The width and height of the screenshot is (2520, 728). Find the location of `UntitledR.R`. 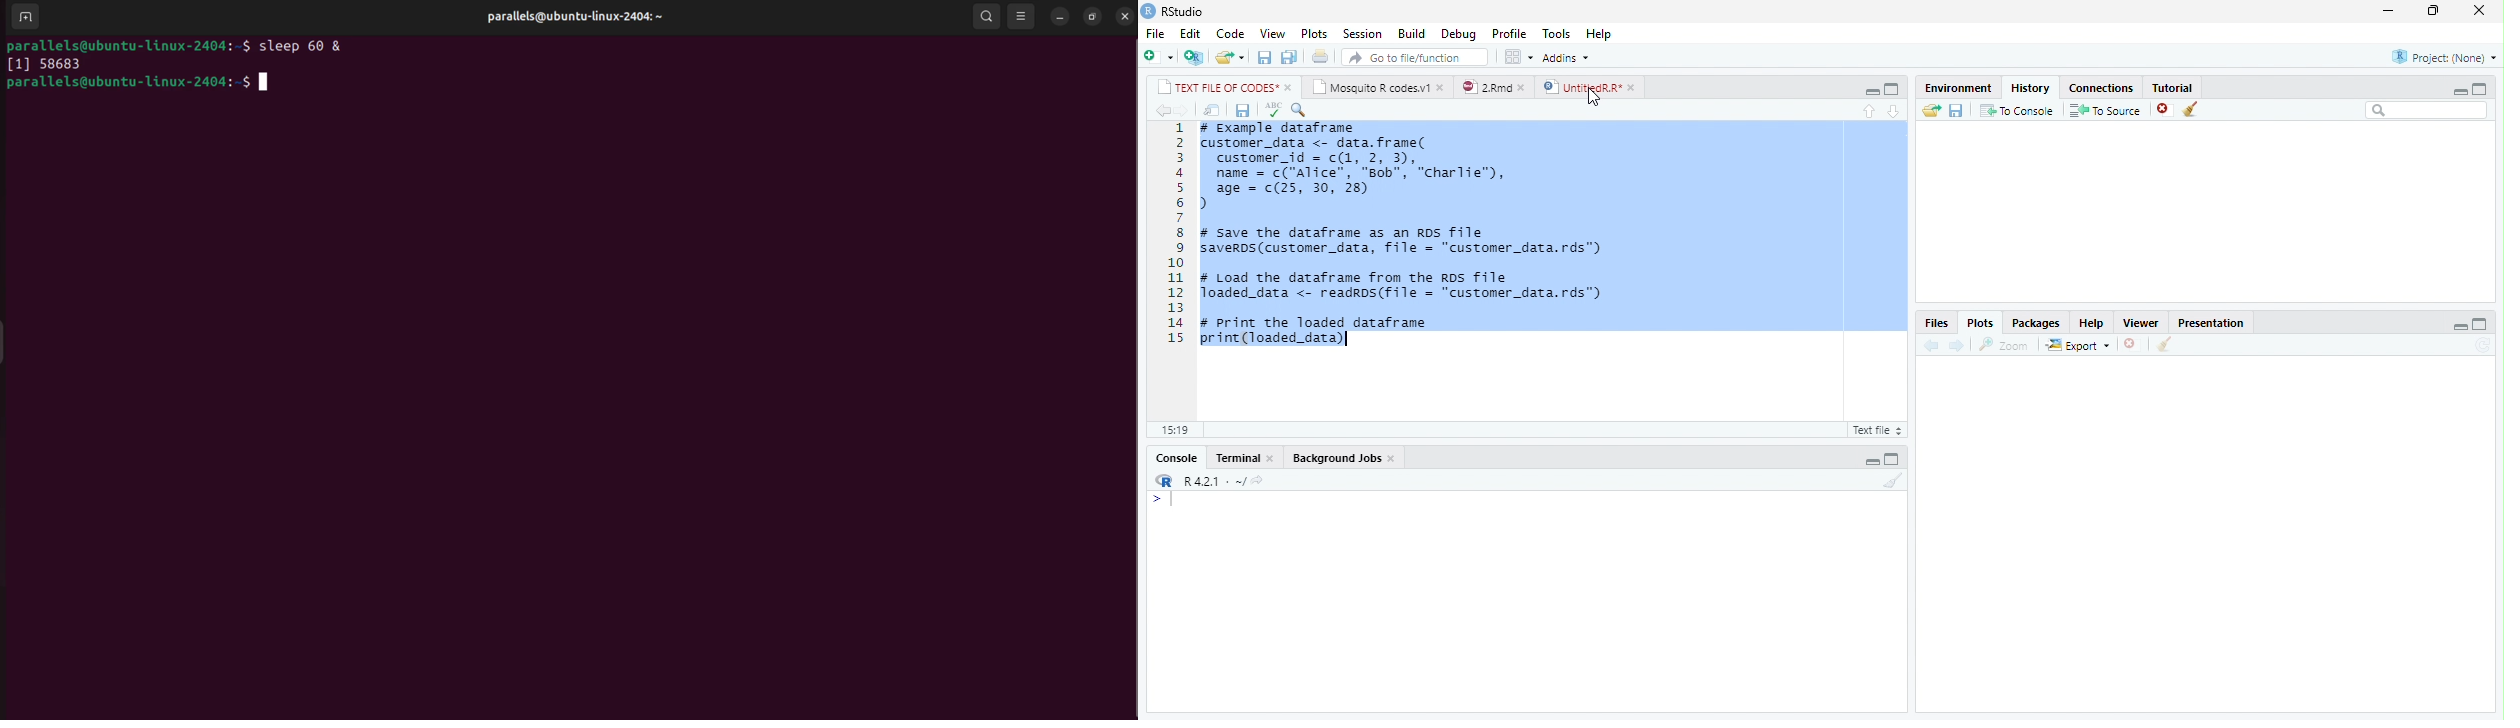

UntitledR.R is located at coordinates (1581, 86).